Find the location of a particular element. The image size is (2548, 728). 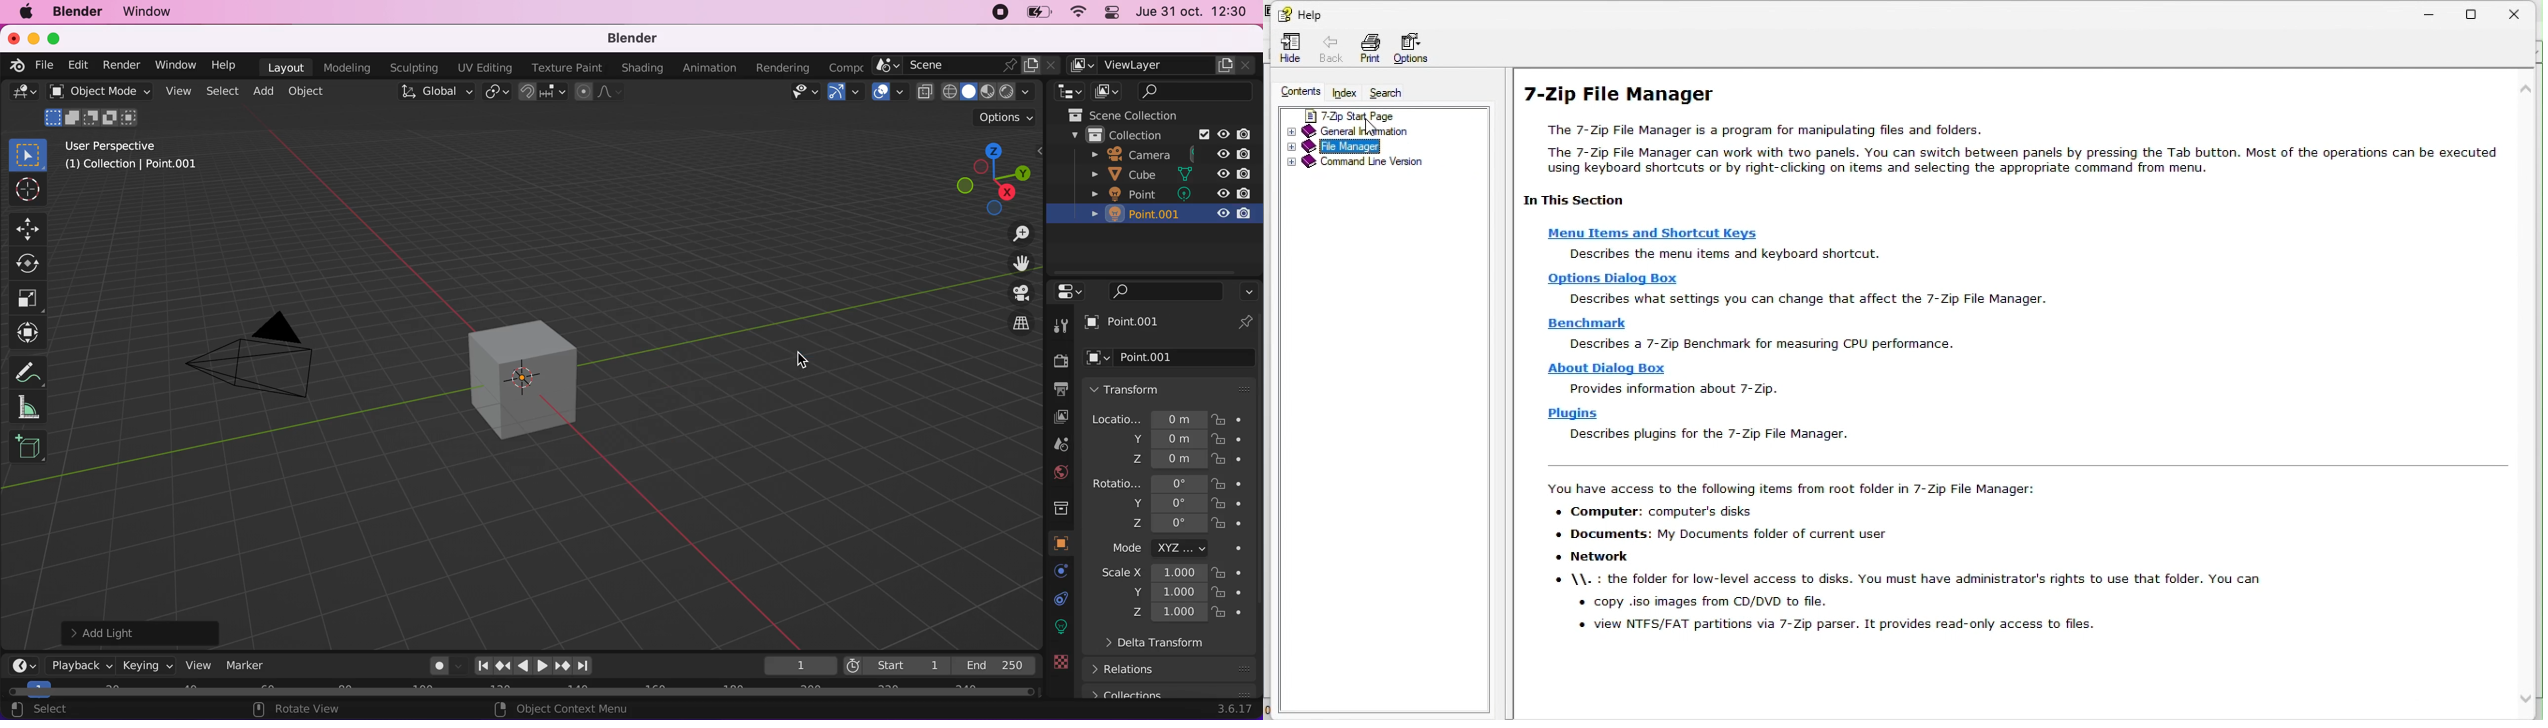

edit is located at coordinates (80, 67).